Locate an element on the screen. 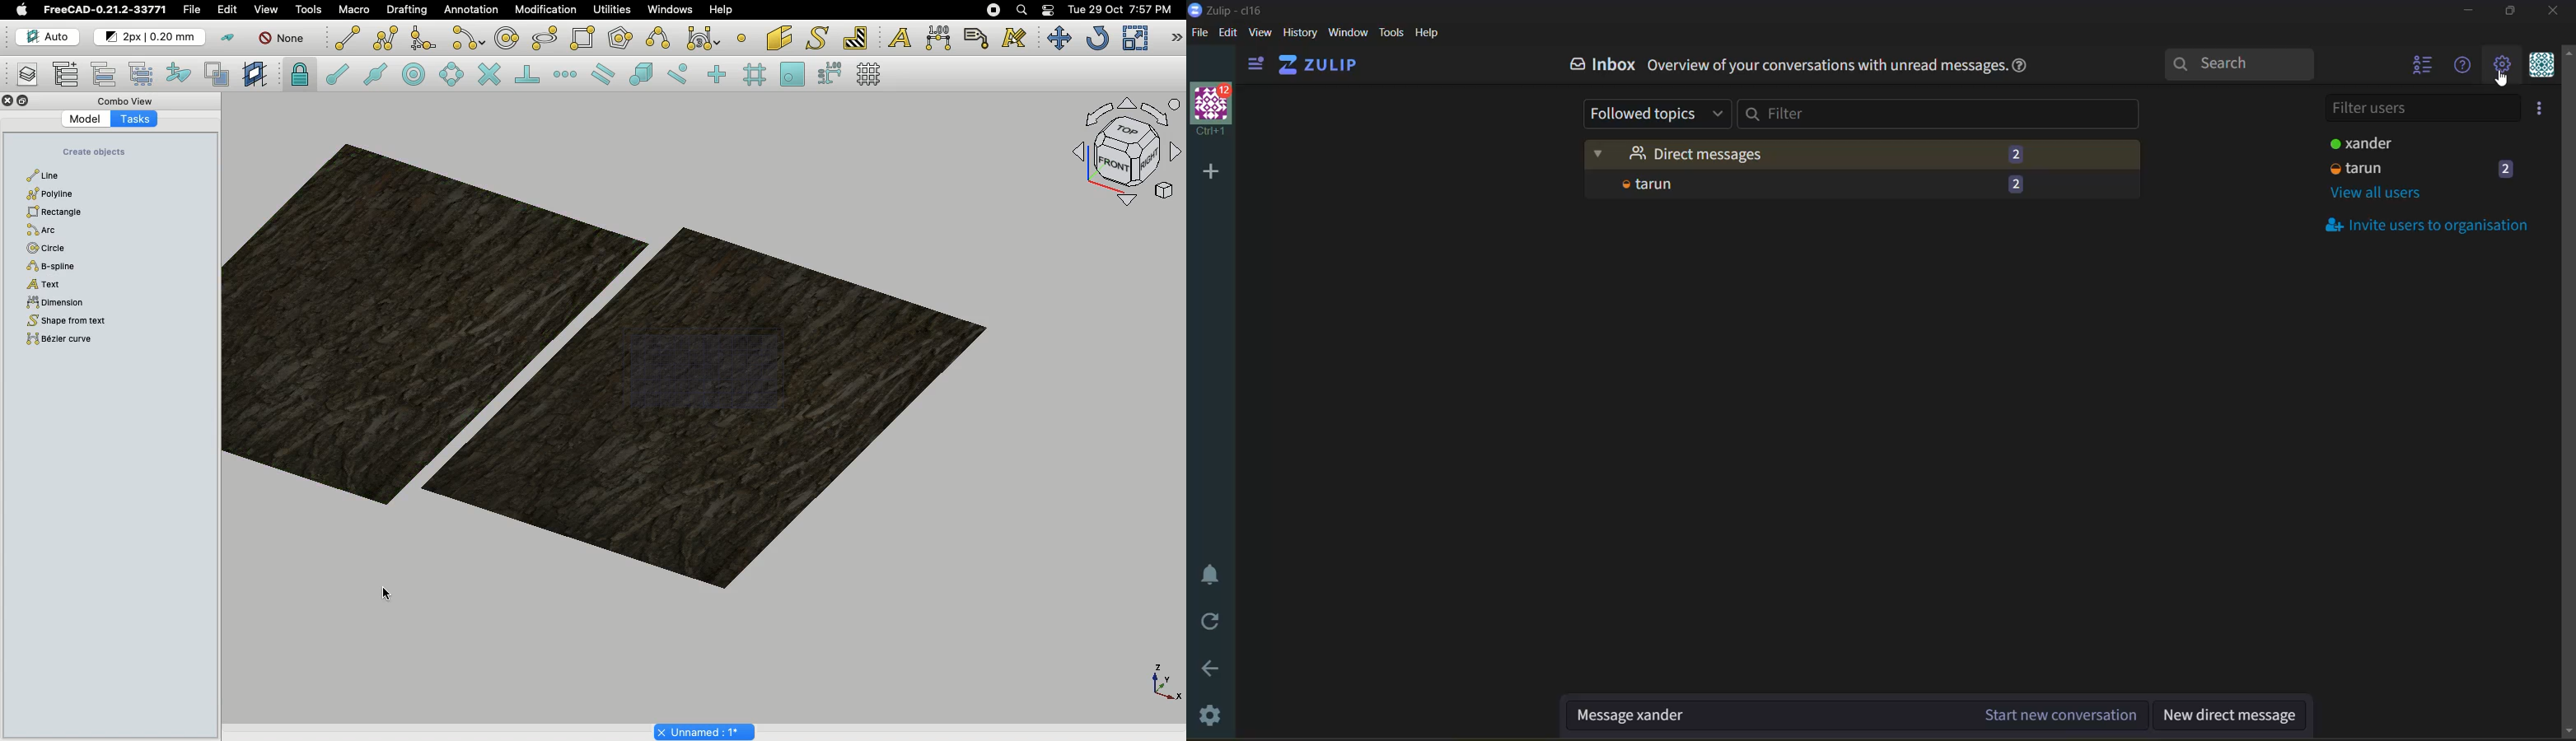  View is located at coordinates (266, 8).